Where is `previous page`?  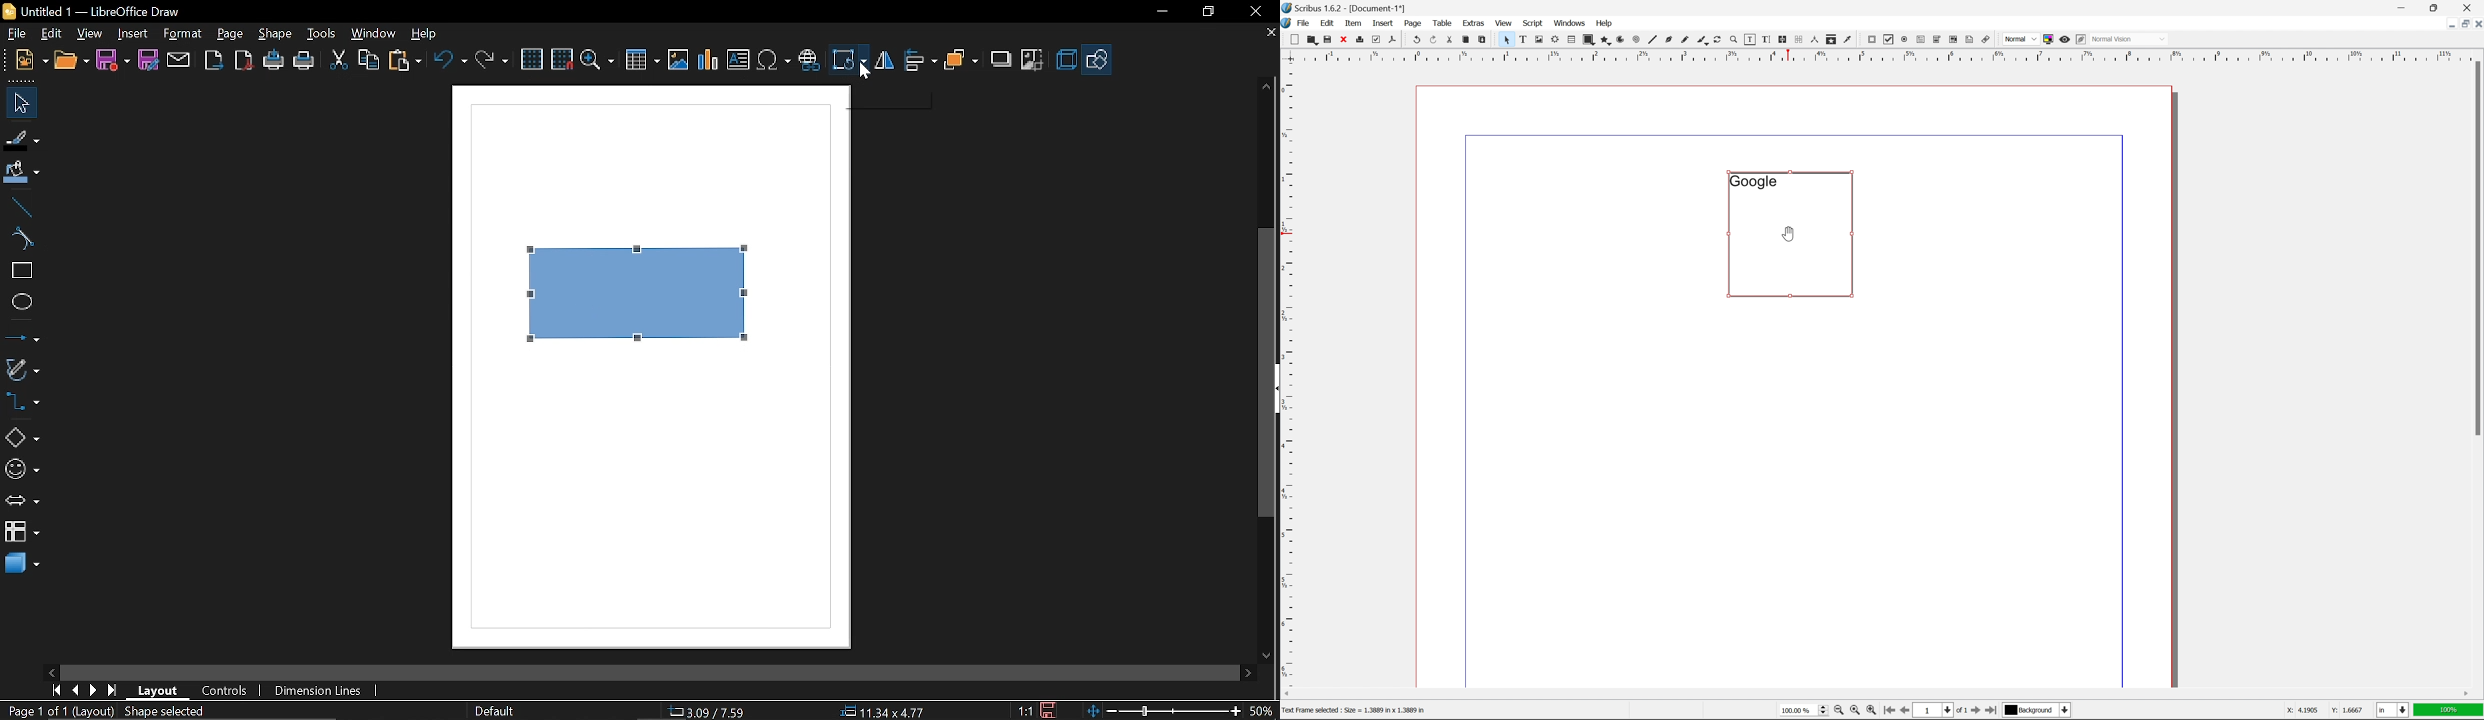 previous page is located at coordinates (75, 690).